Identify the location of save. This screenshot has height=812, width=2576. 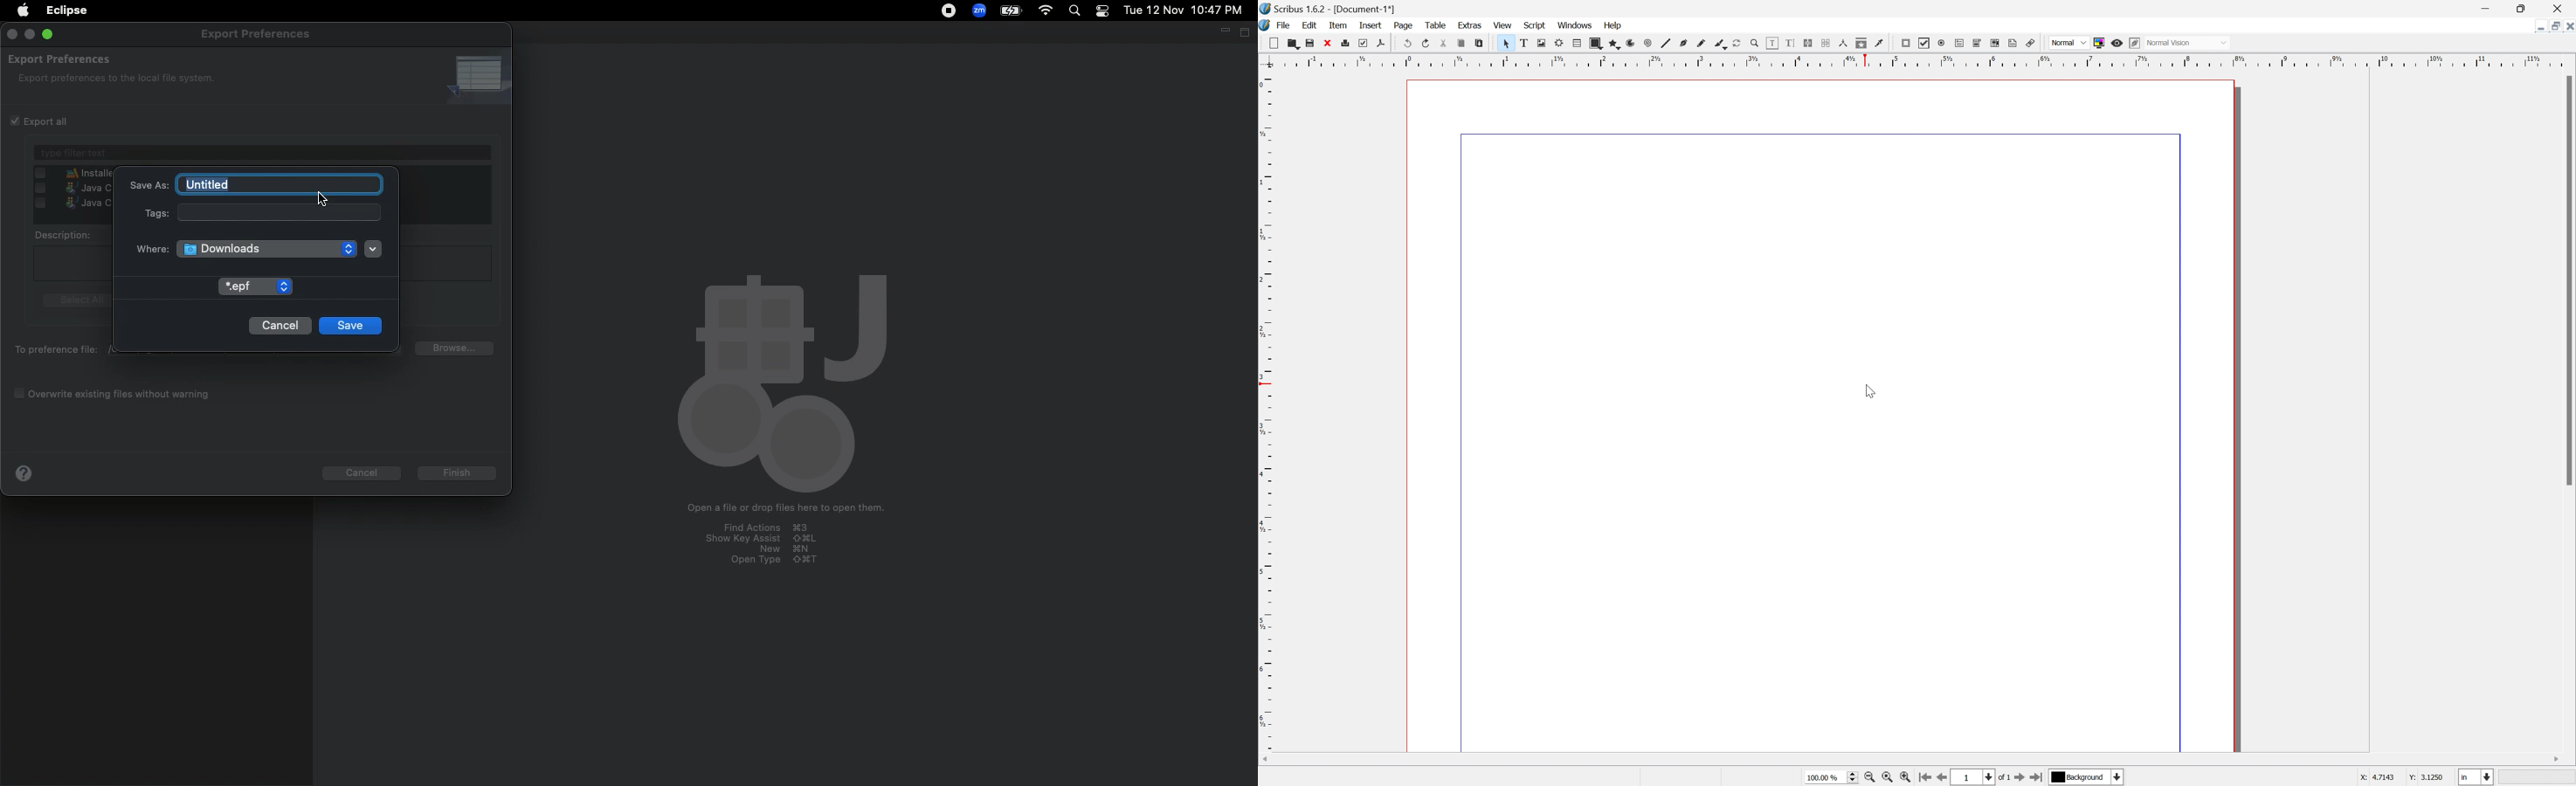
(1310, 41).